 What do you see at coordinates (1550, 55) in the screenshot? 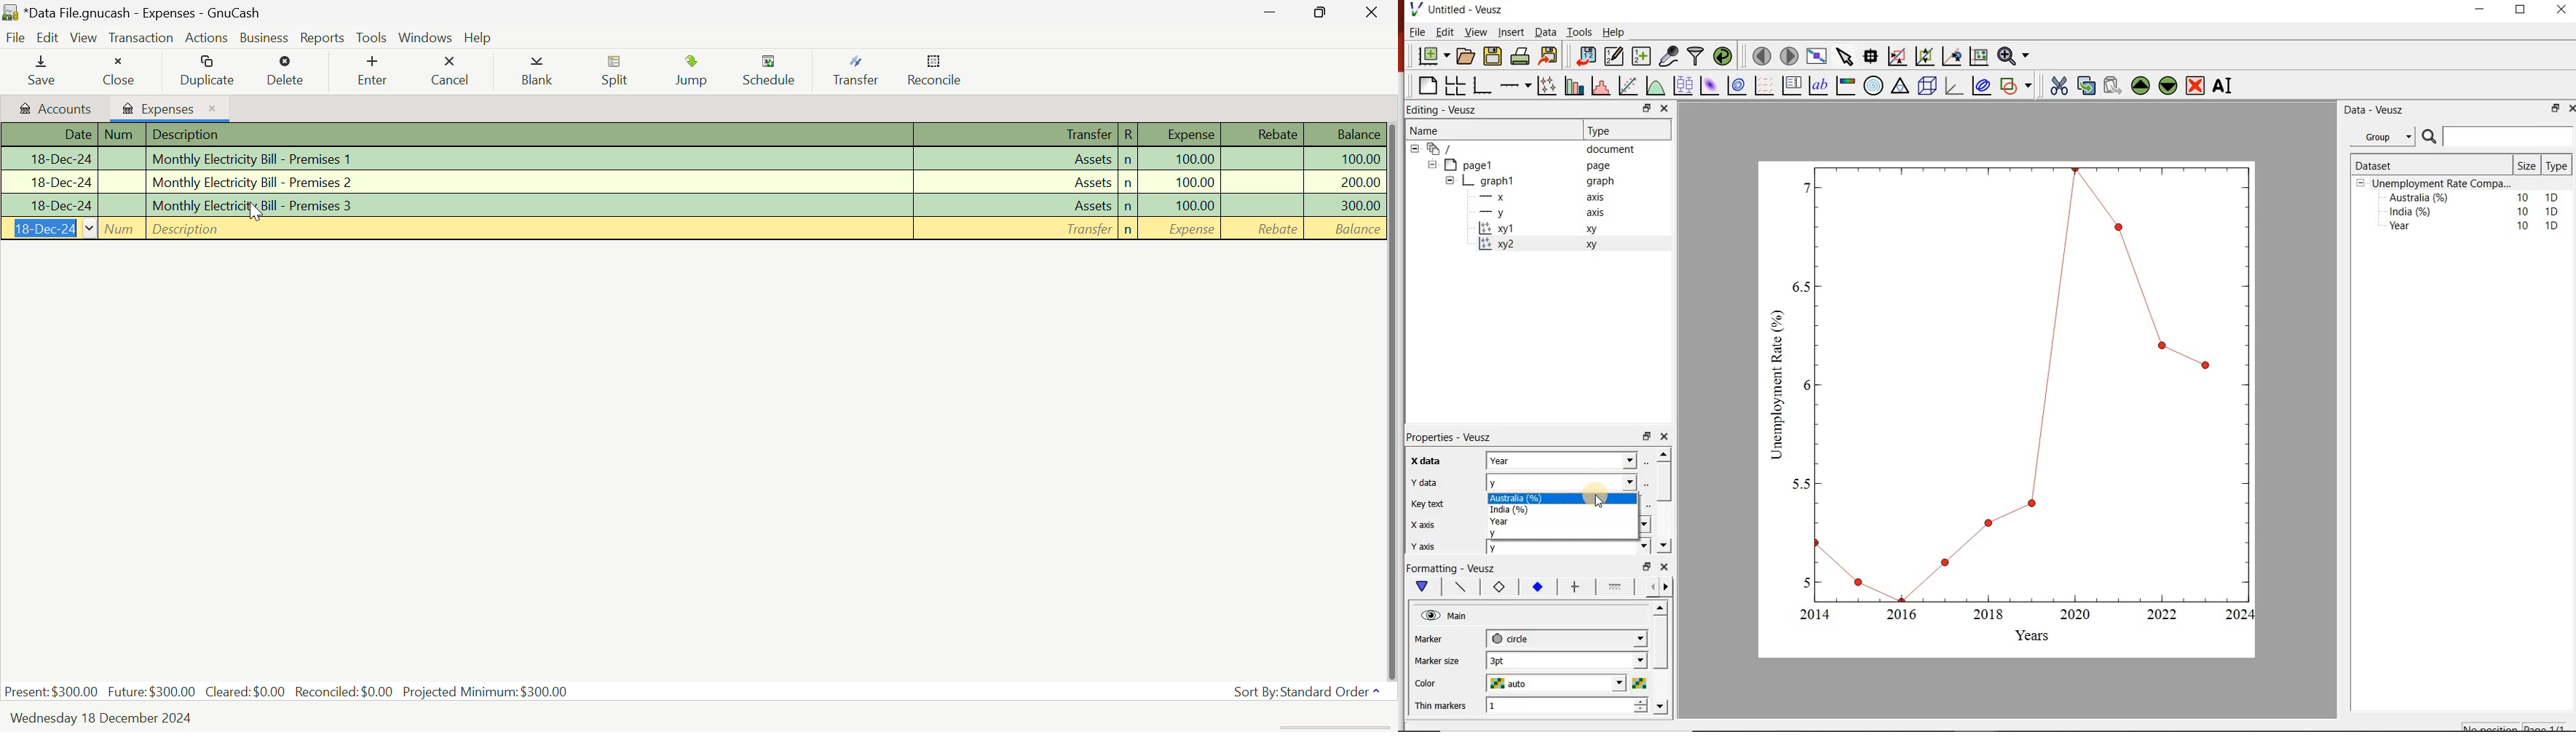
I see `export document` at bounding box center [1550, 55].